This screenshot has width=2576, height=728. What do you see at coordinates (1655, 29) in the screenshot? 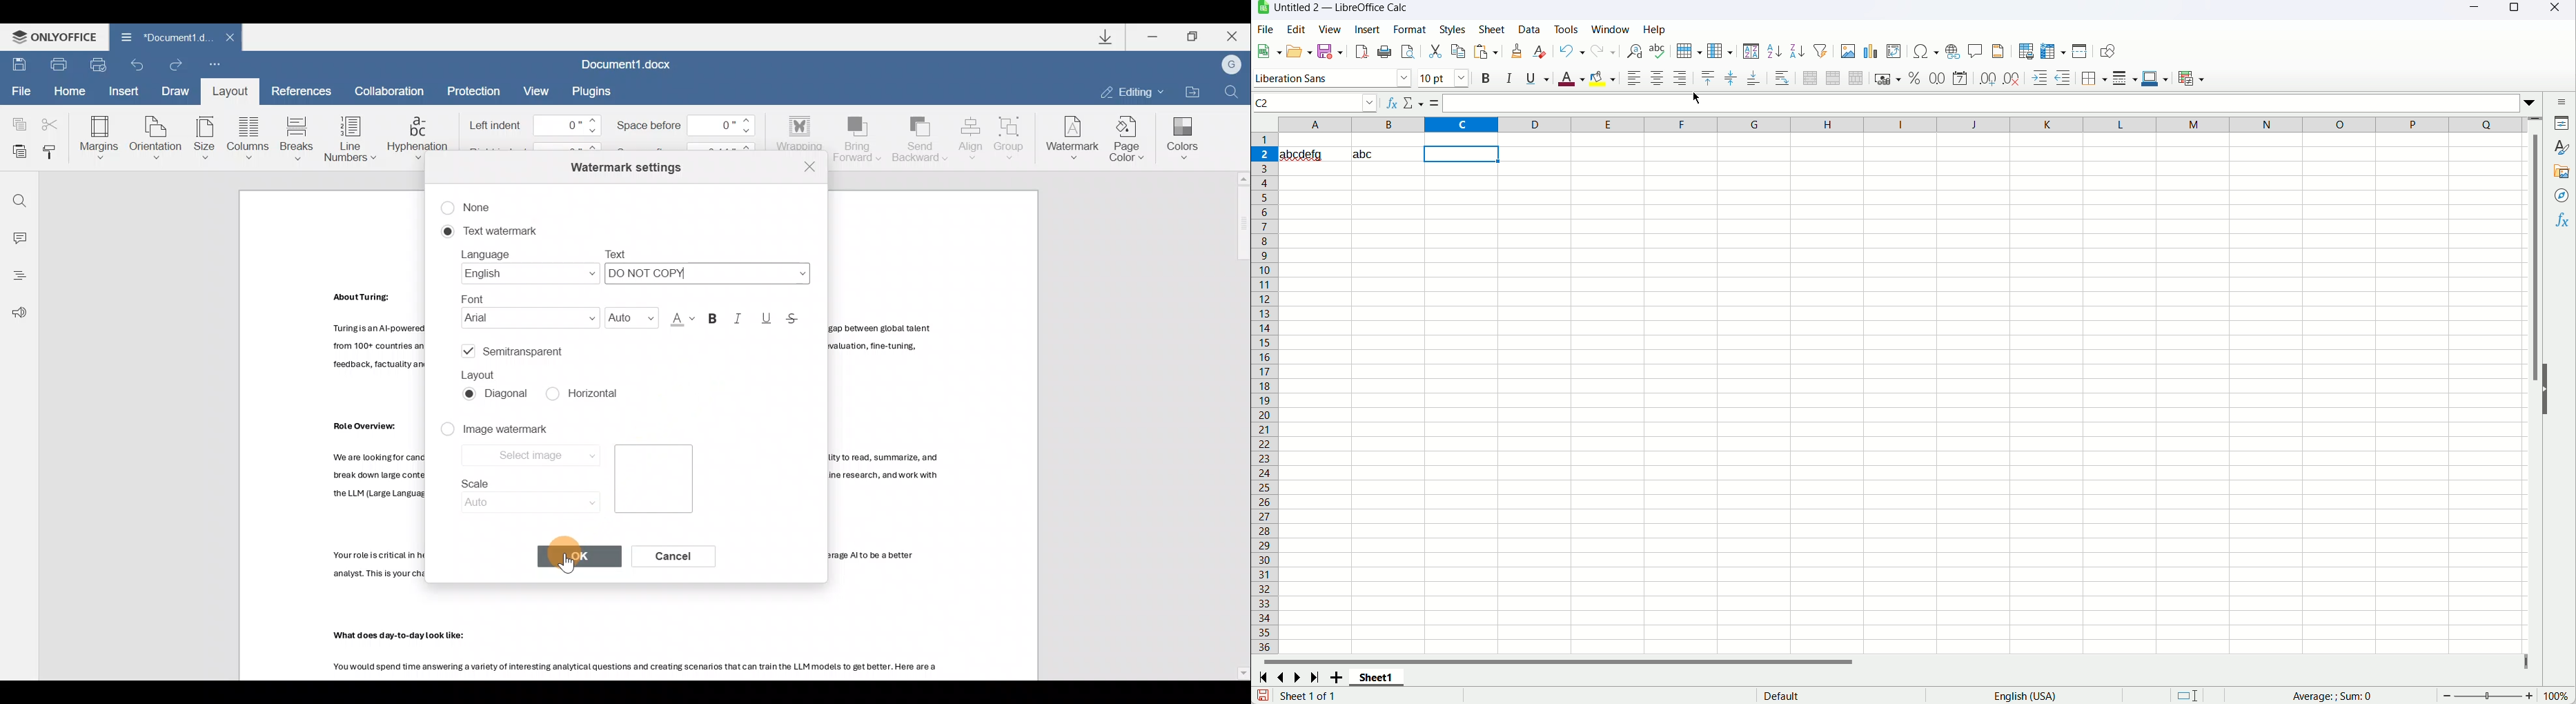
I see `help` at bounding box center [1655, 29].